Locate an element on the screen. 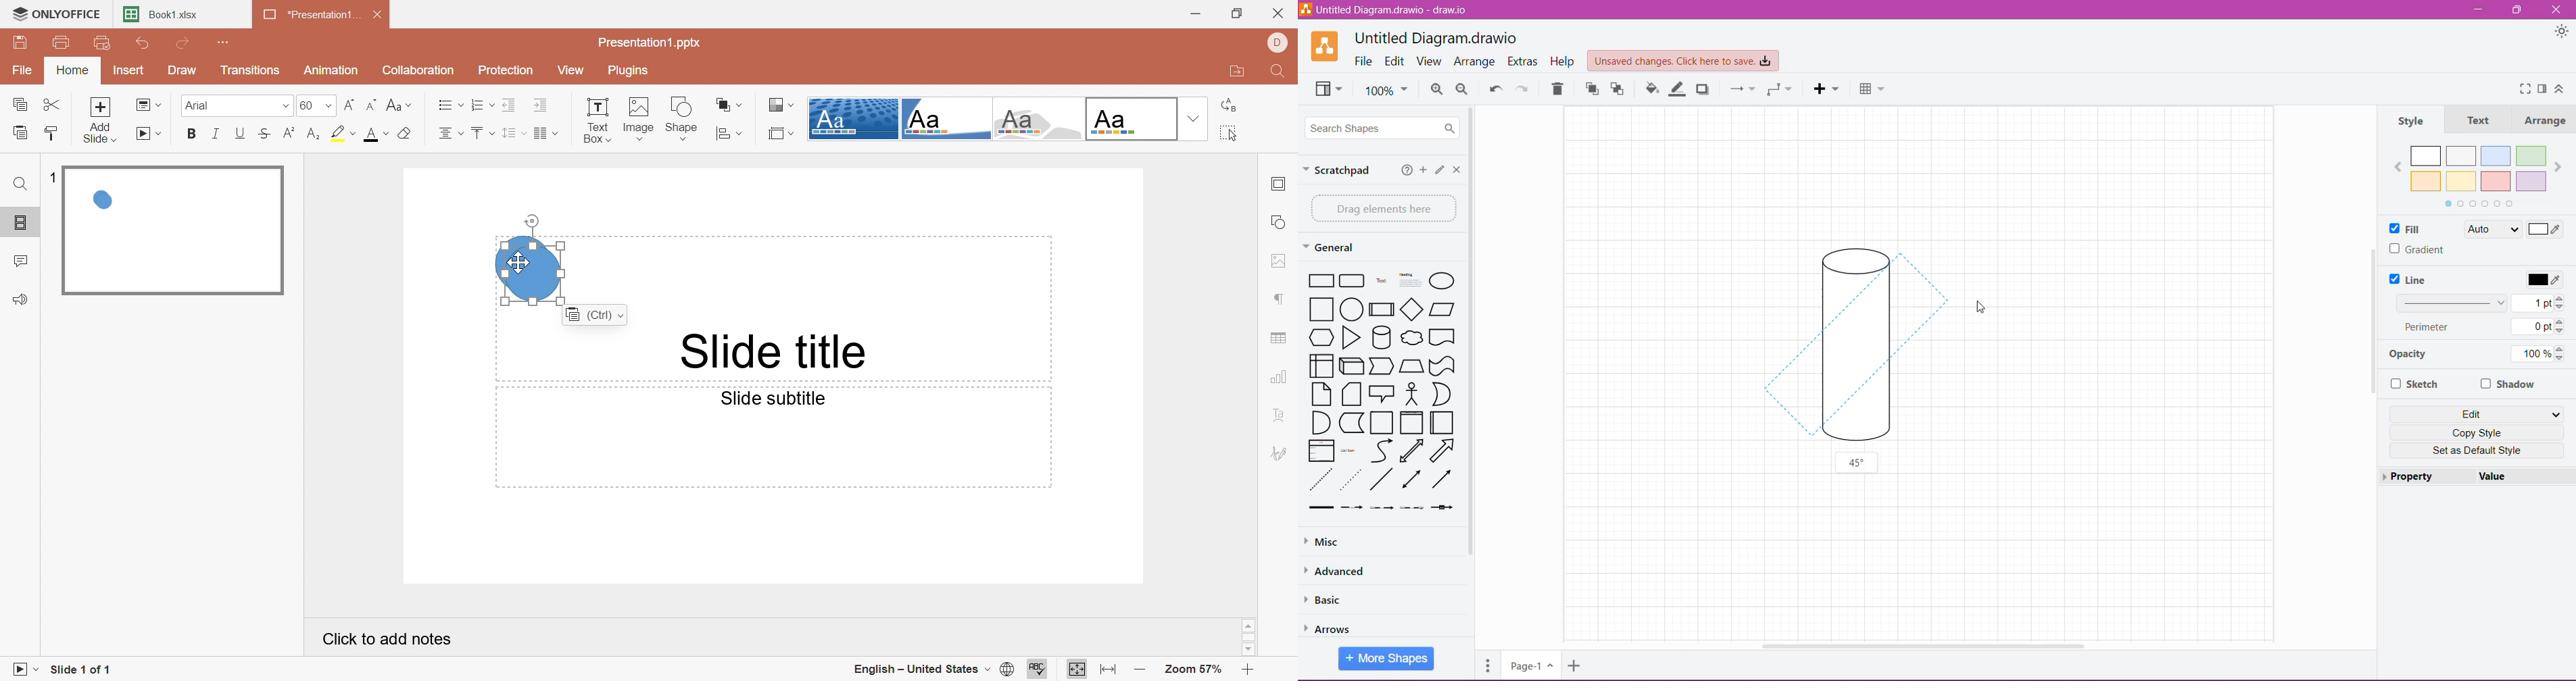 The image size is (2576, 700). 1 is located at coordinates (56, 179).